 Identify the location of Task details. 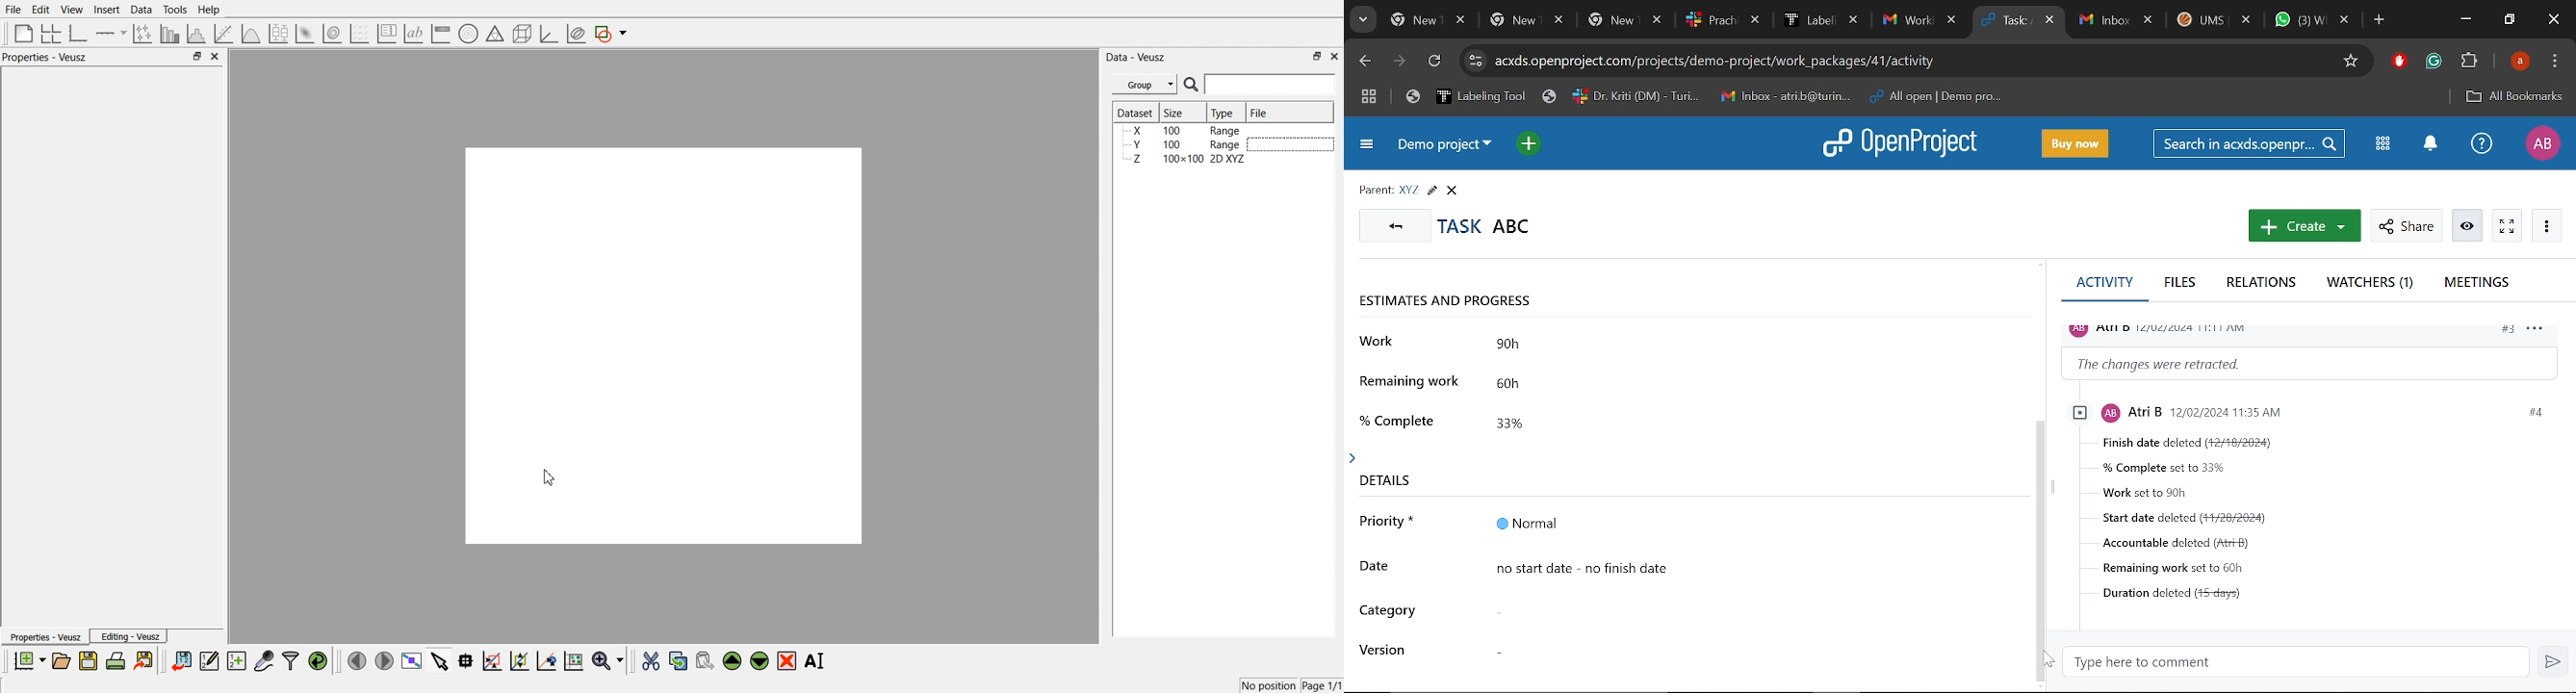
(2331, 527).